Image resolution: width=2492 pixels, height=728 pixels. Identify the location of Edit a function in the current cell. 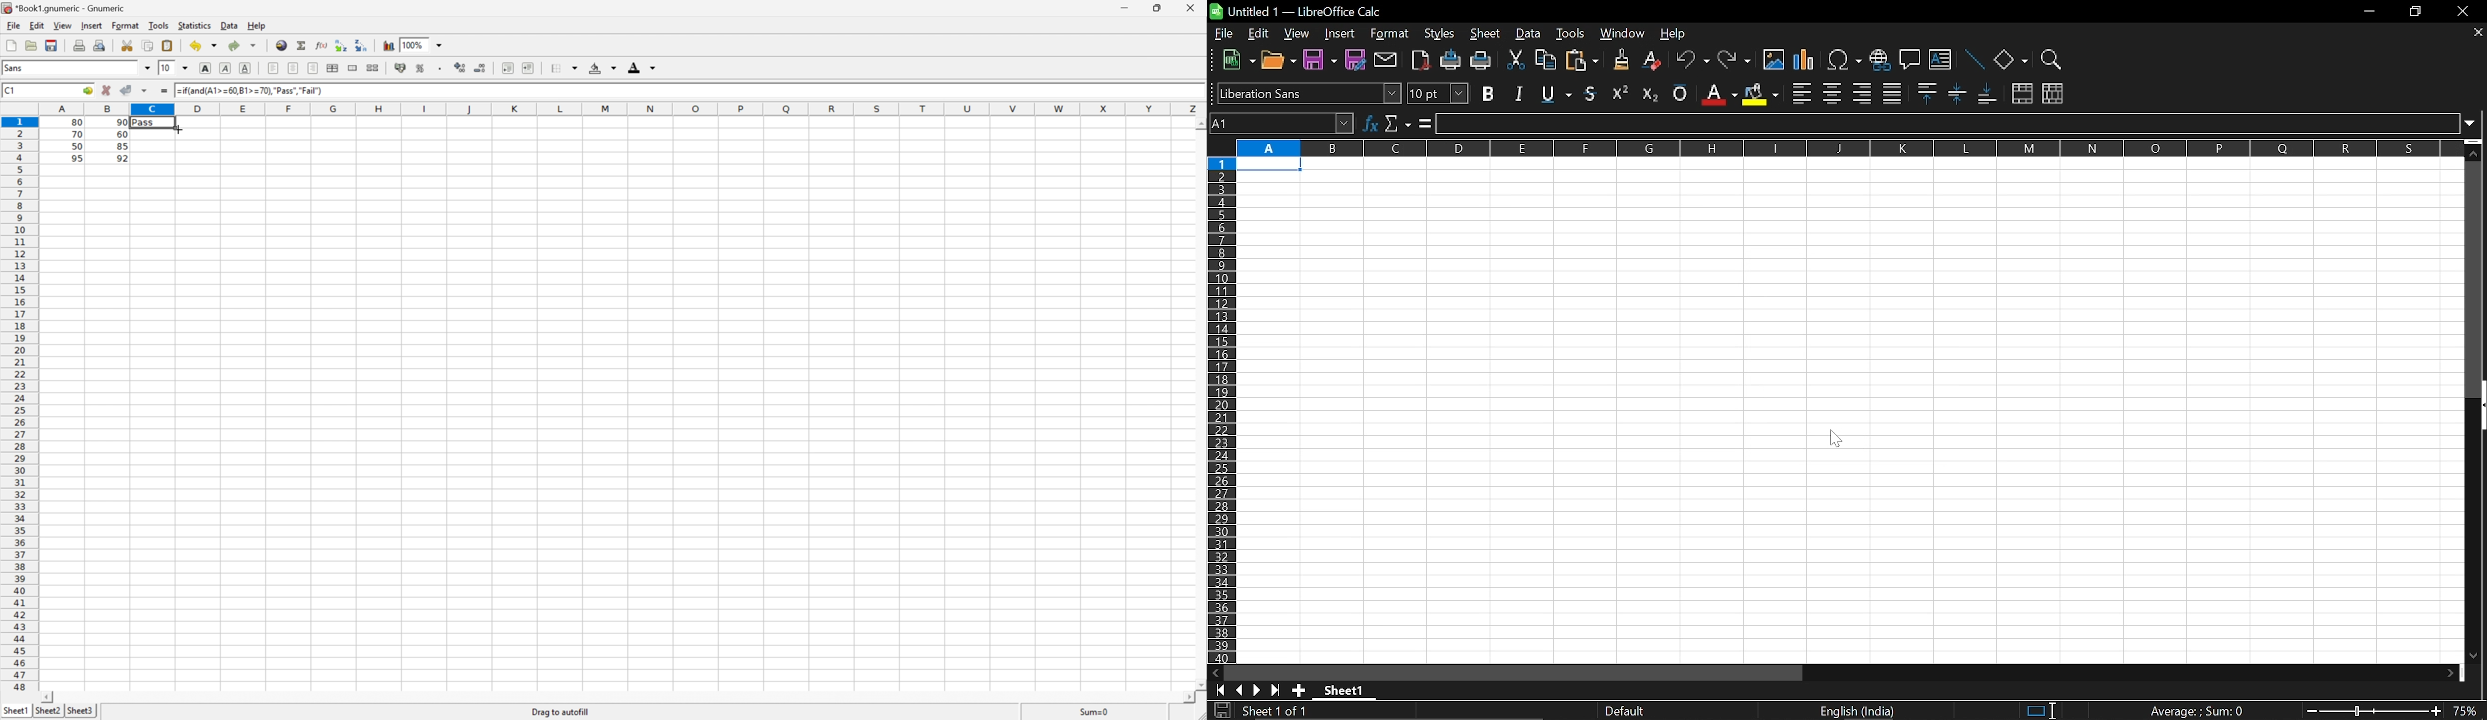
(322, 46).